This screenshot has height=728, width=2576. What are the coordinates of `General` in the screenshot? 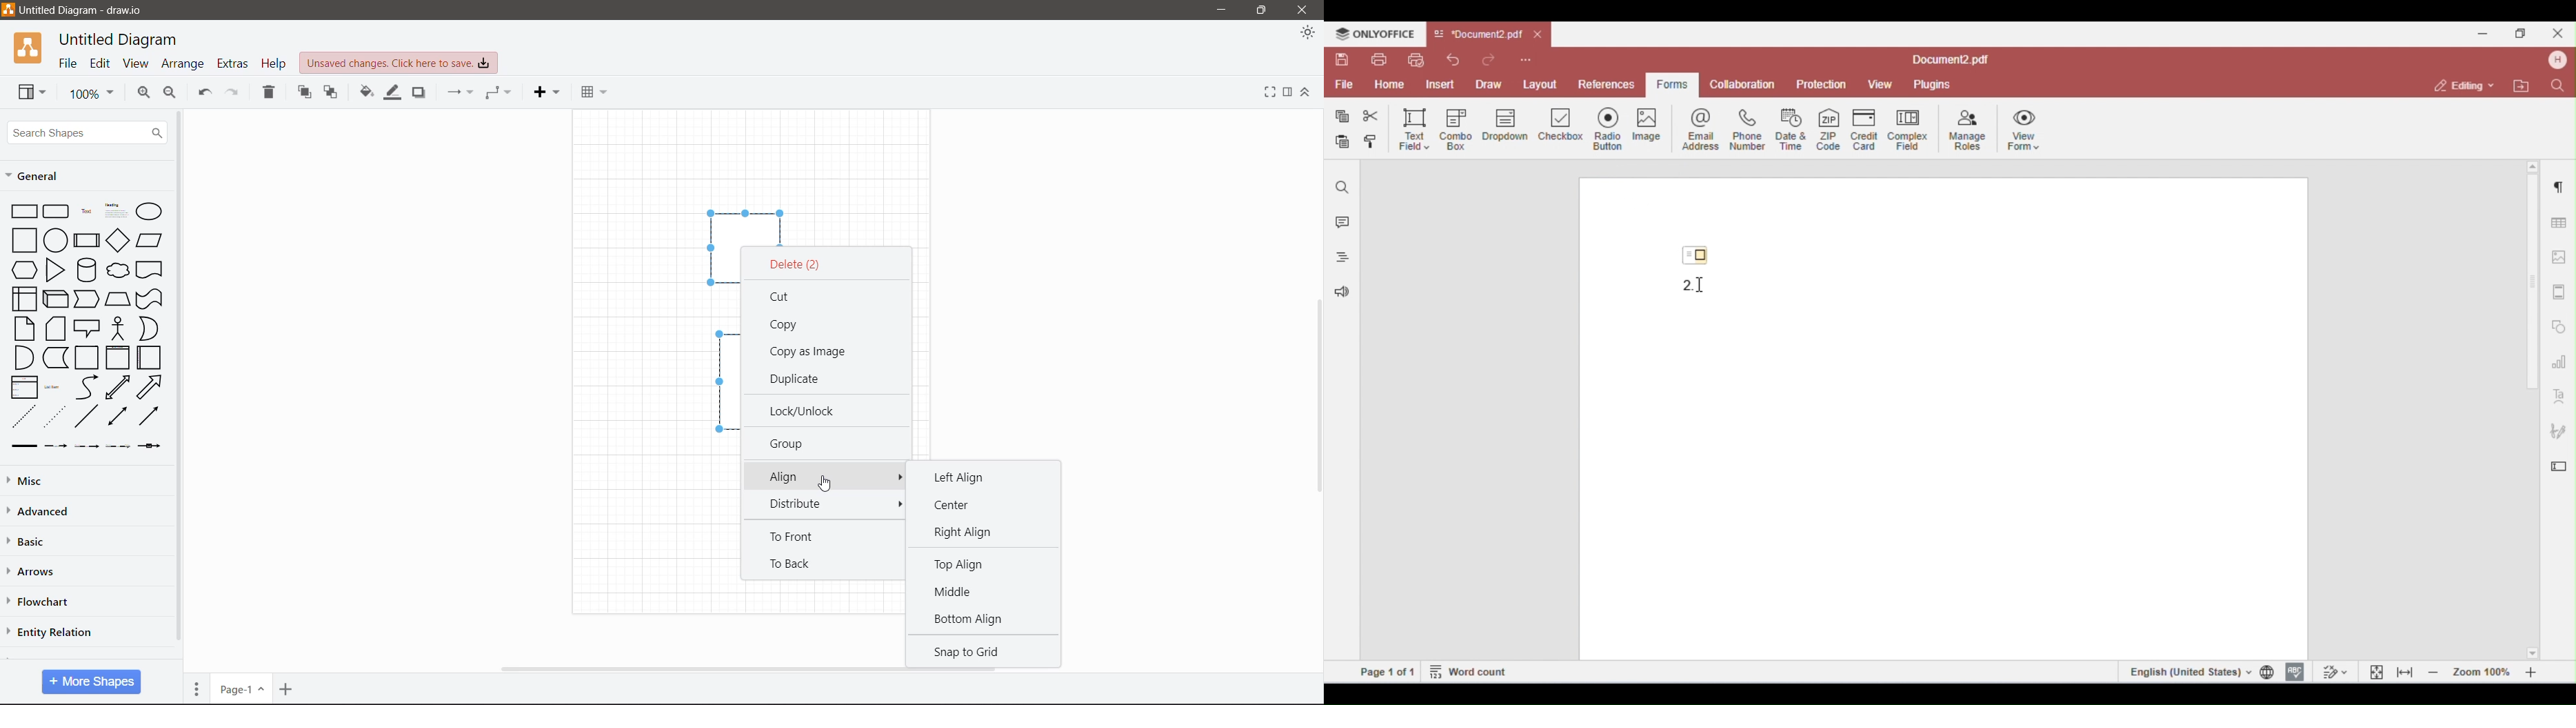 It's located at (42, 178).